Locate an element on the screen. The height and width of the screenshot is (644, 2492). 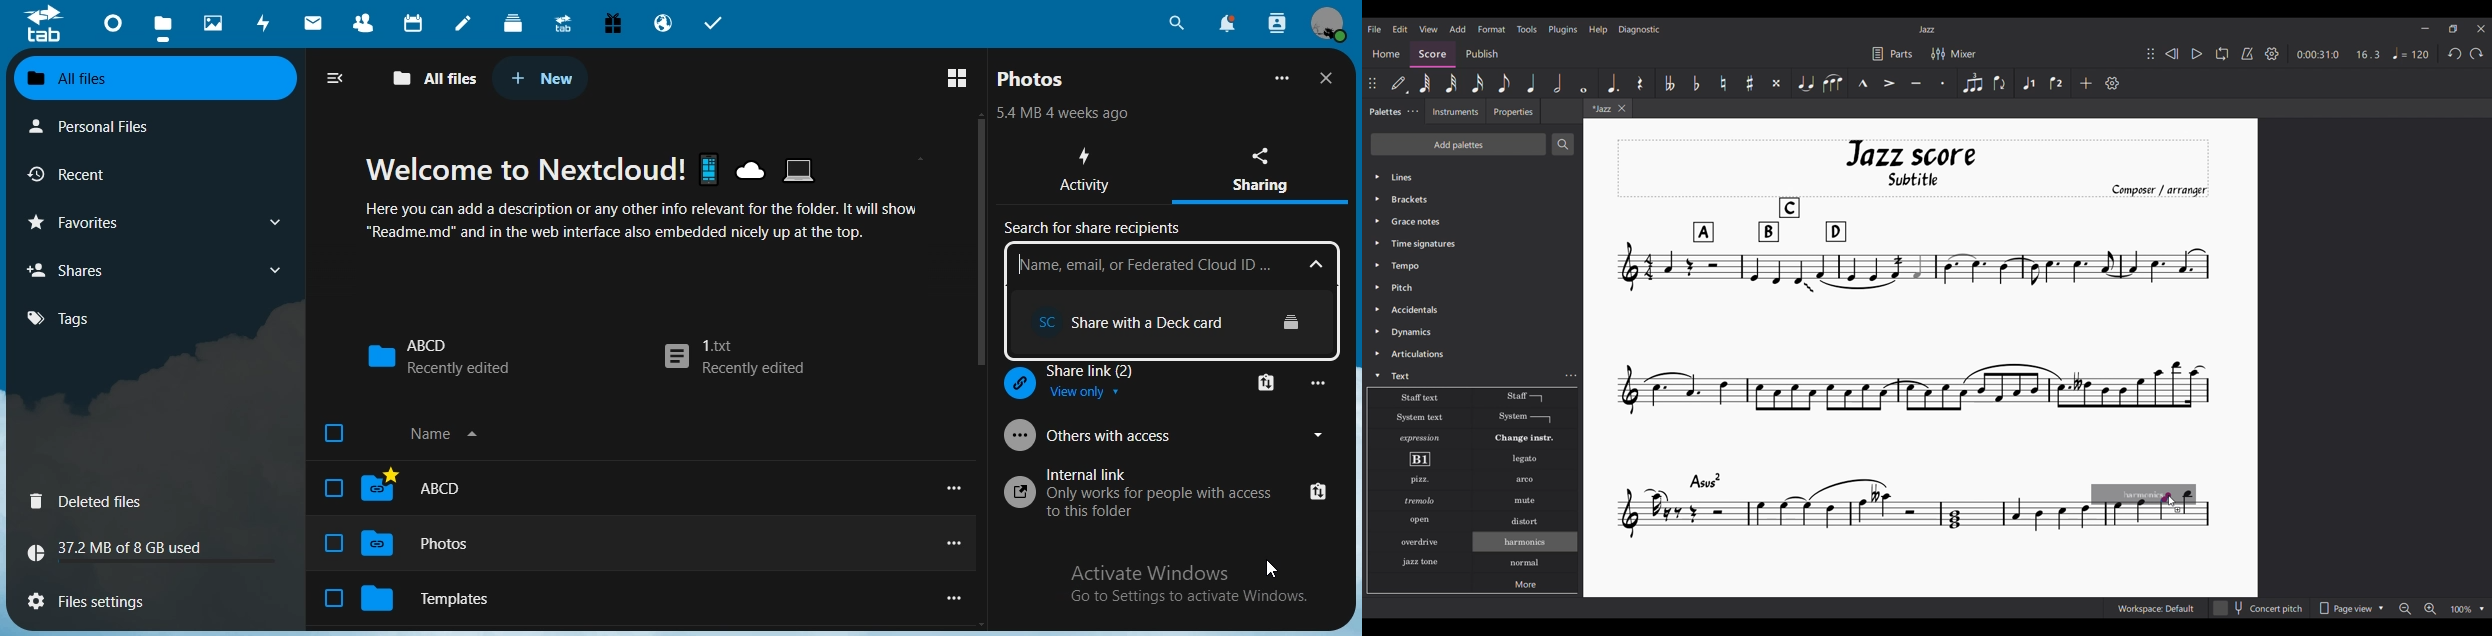
name is located at coordinates (410, 437).